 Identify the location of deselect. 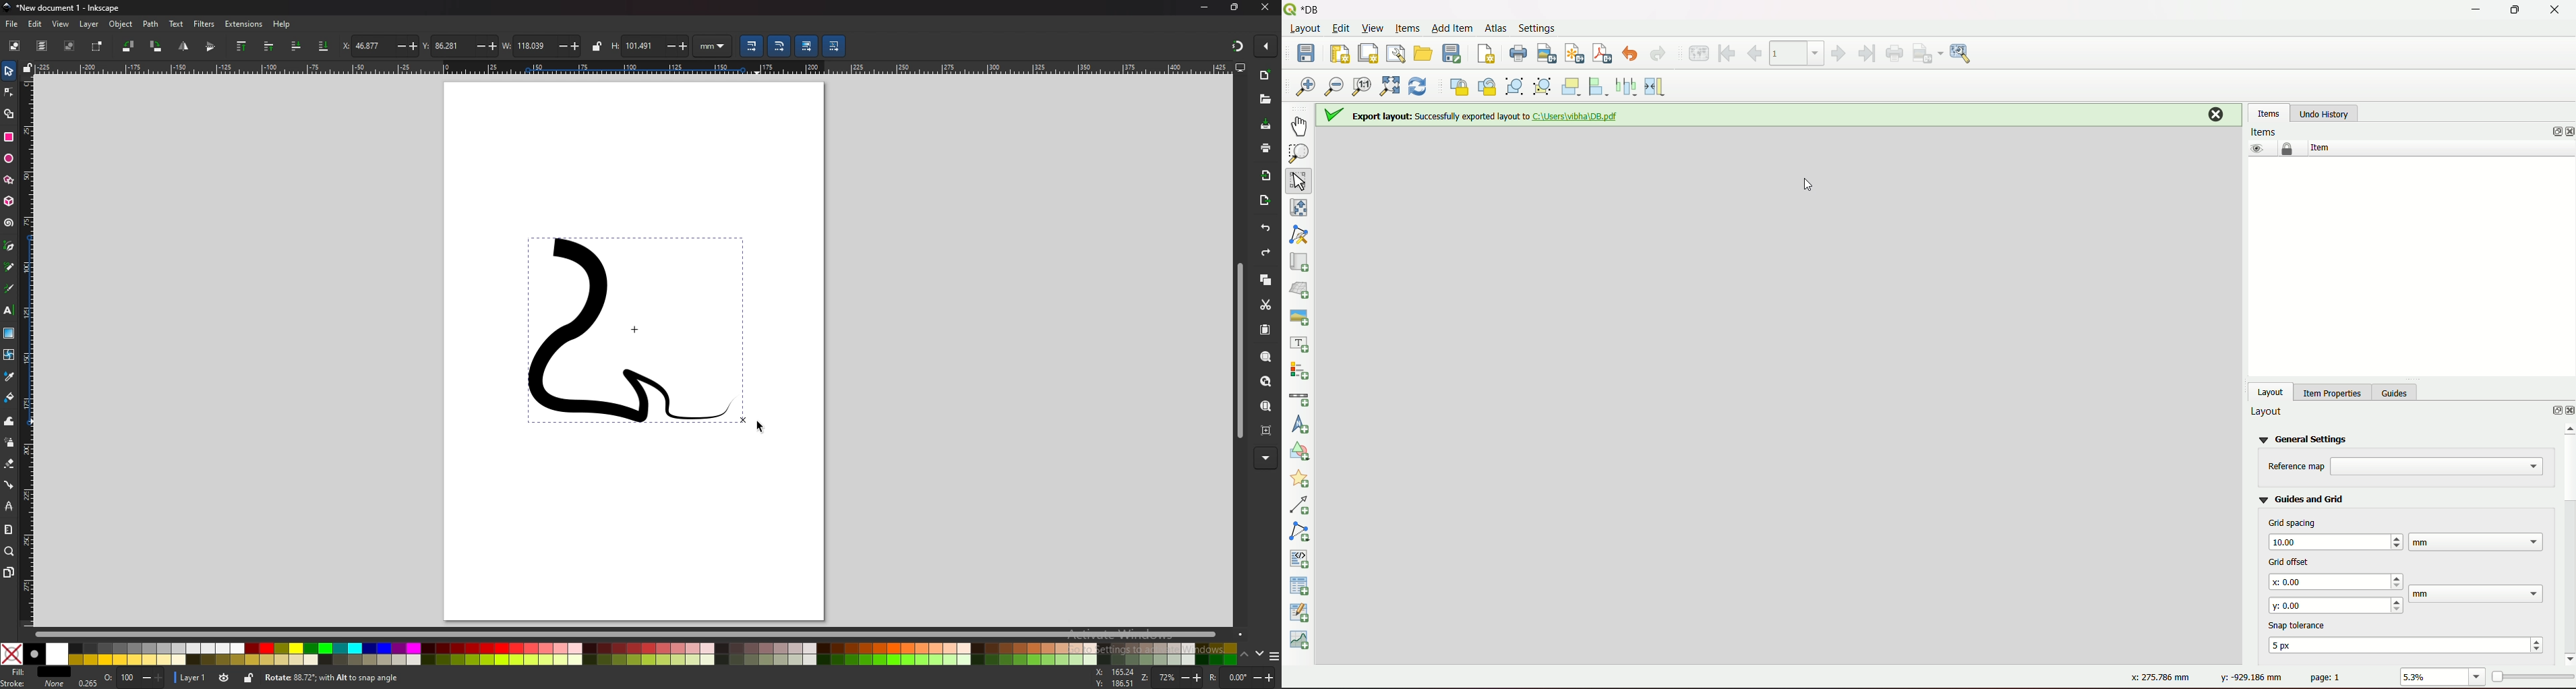
(70, 45).